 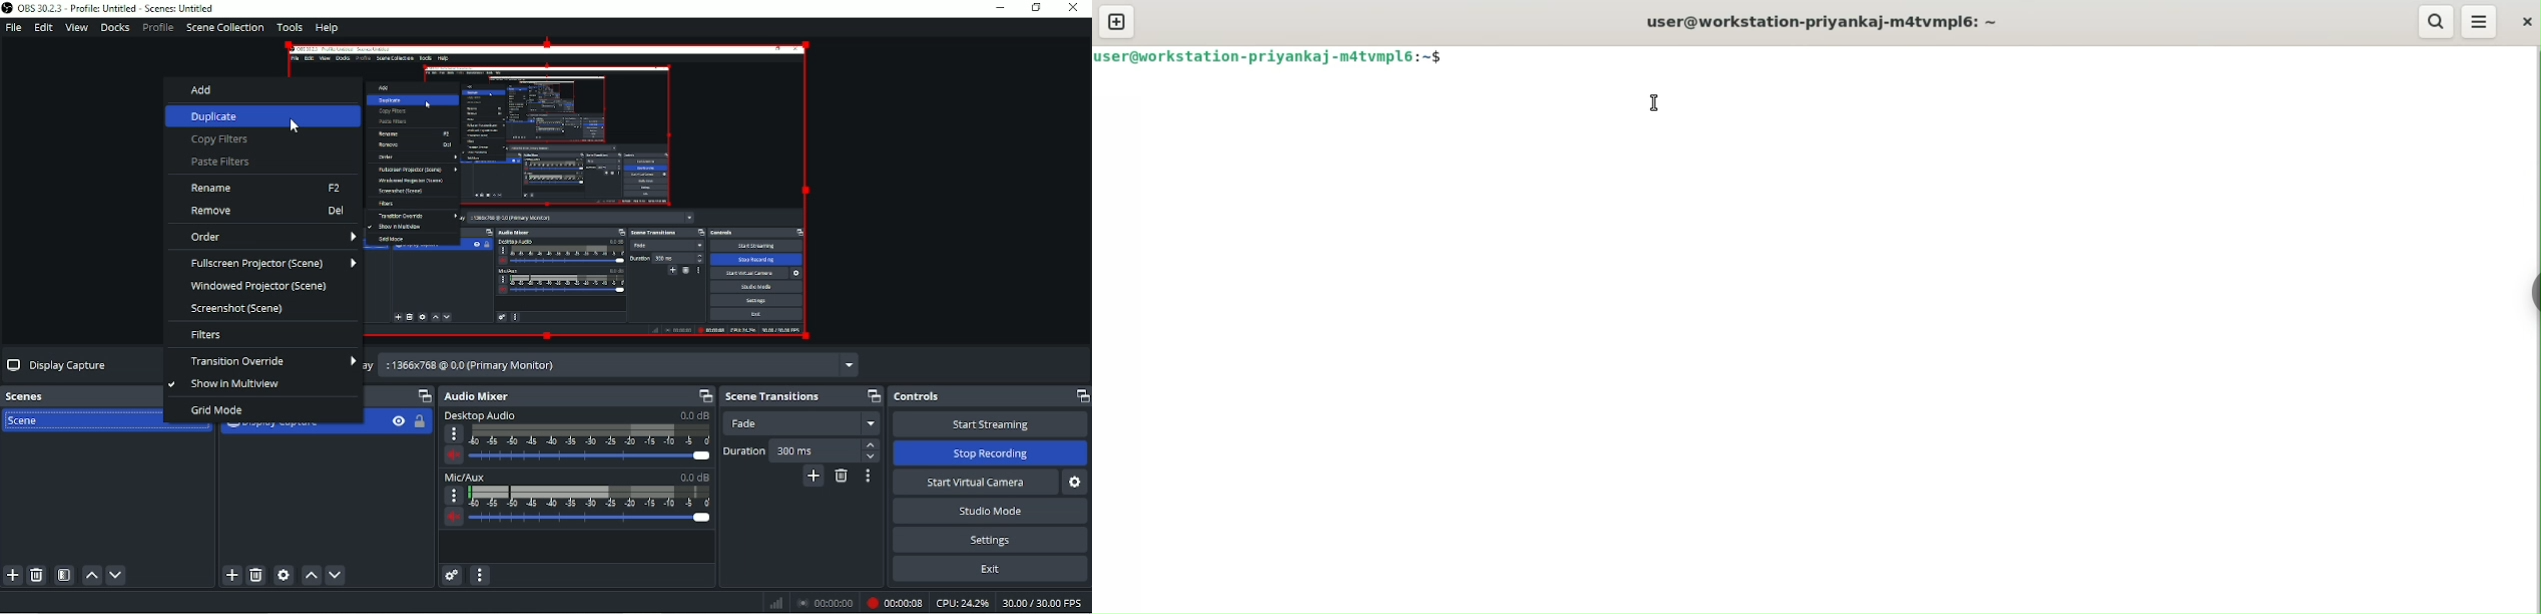 I want to click on Recording 00:00:04, so click(x=894, y=604).